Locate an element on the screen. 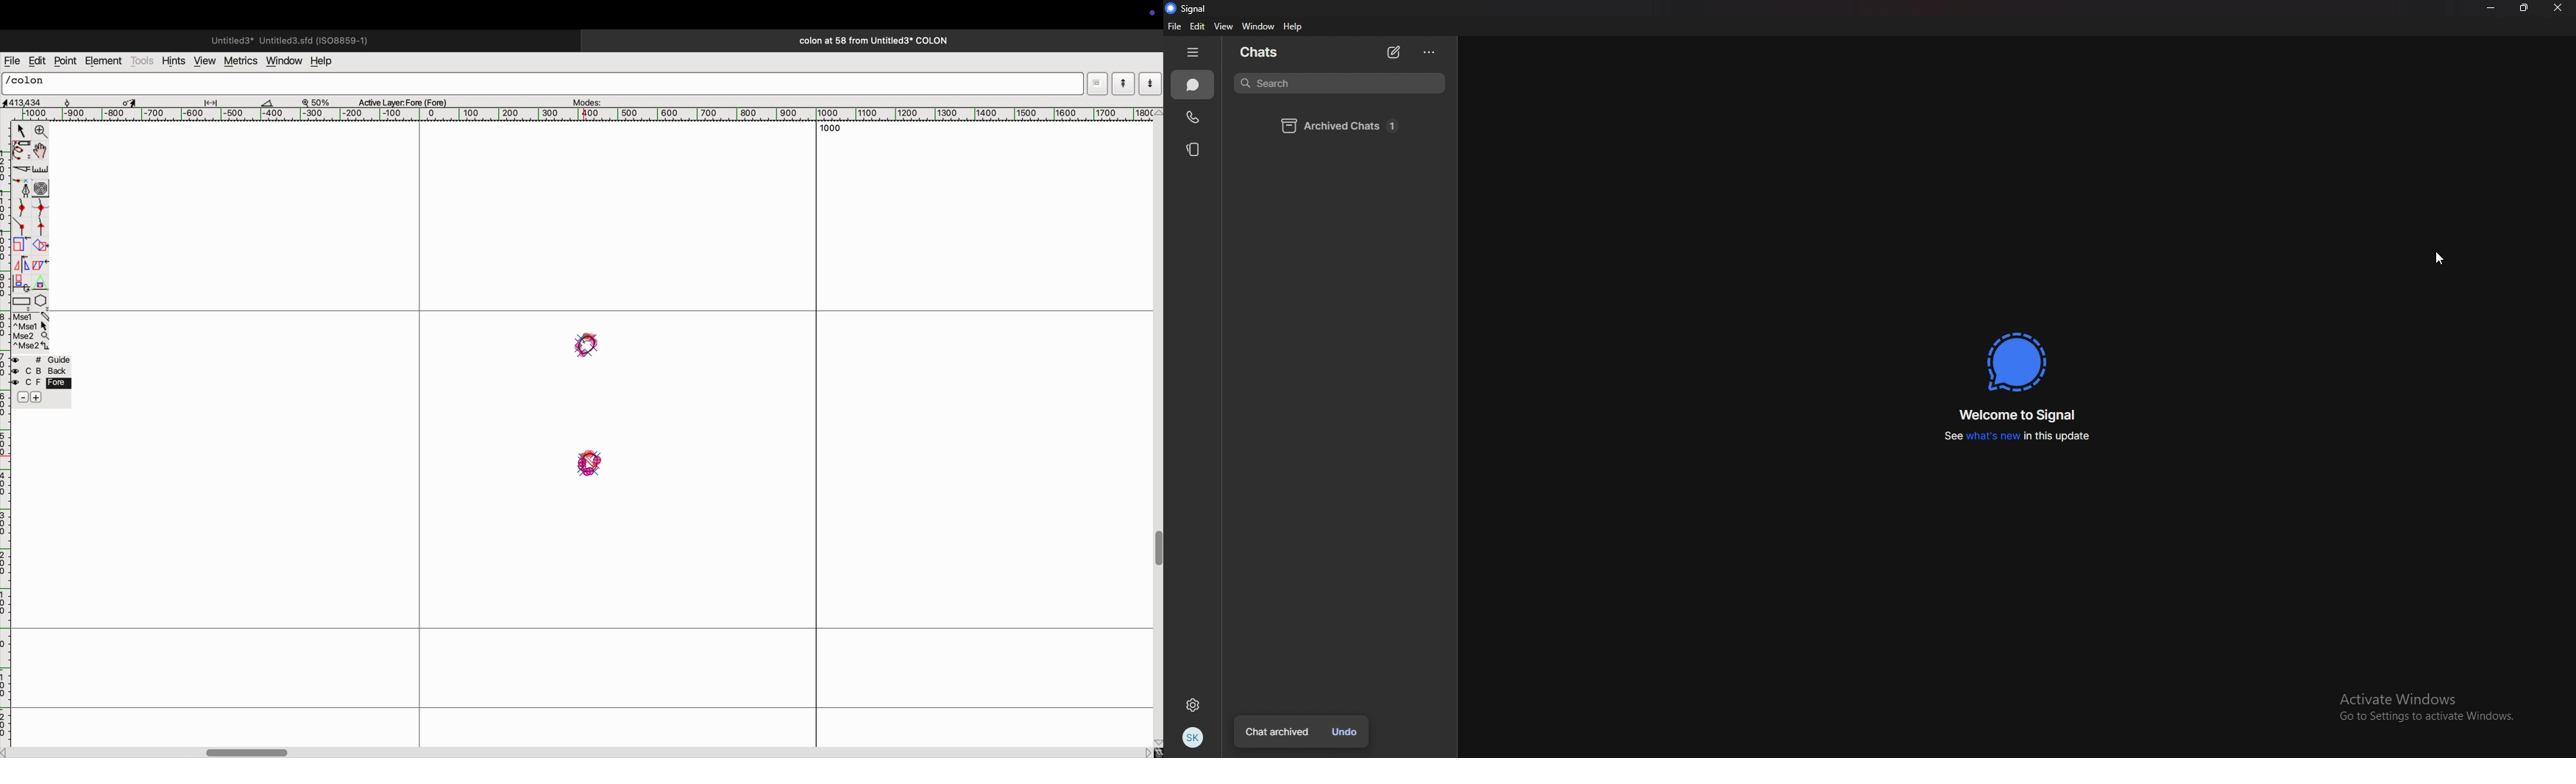  modes is located at coordinates (588, 100).